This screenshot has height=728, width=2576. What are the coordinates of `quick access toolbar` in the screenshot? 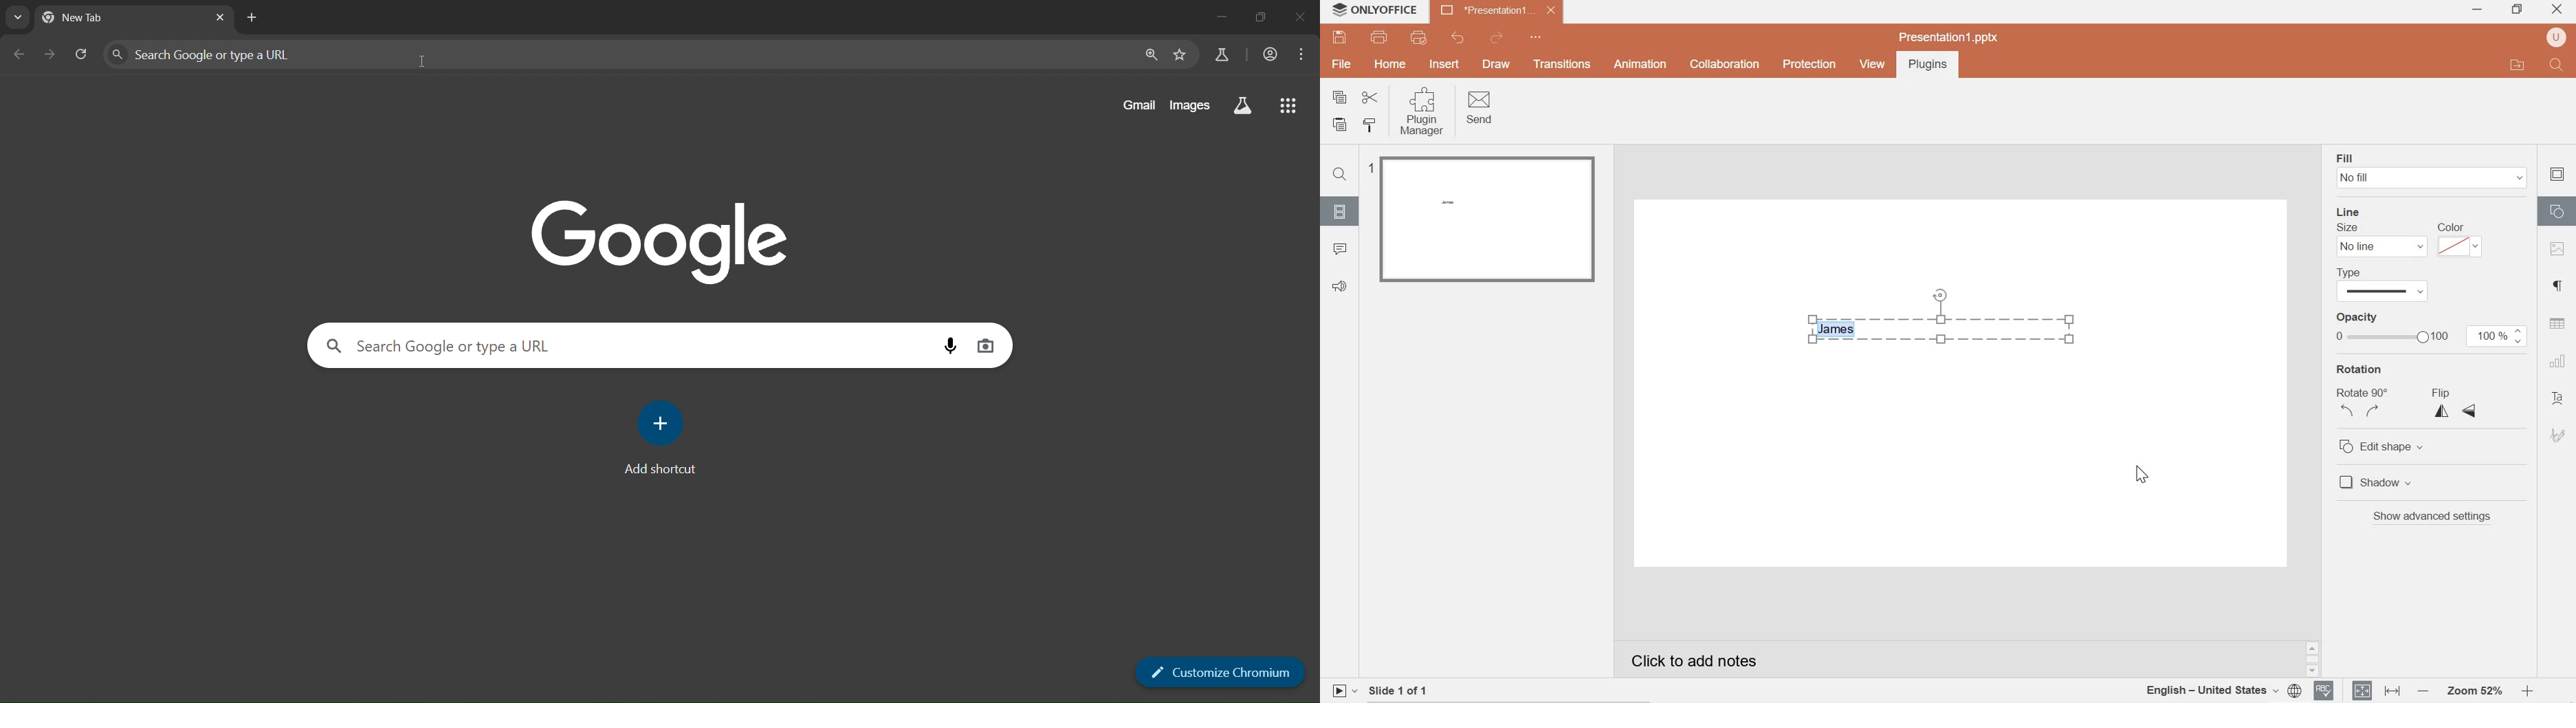 It's located at (1538, 37).